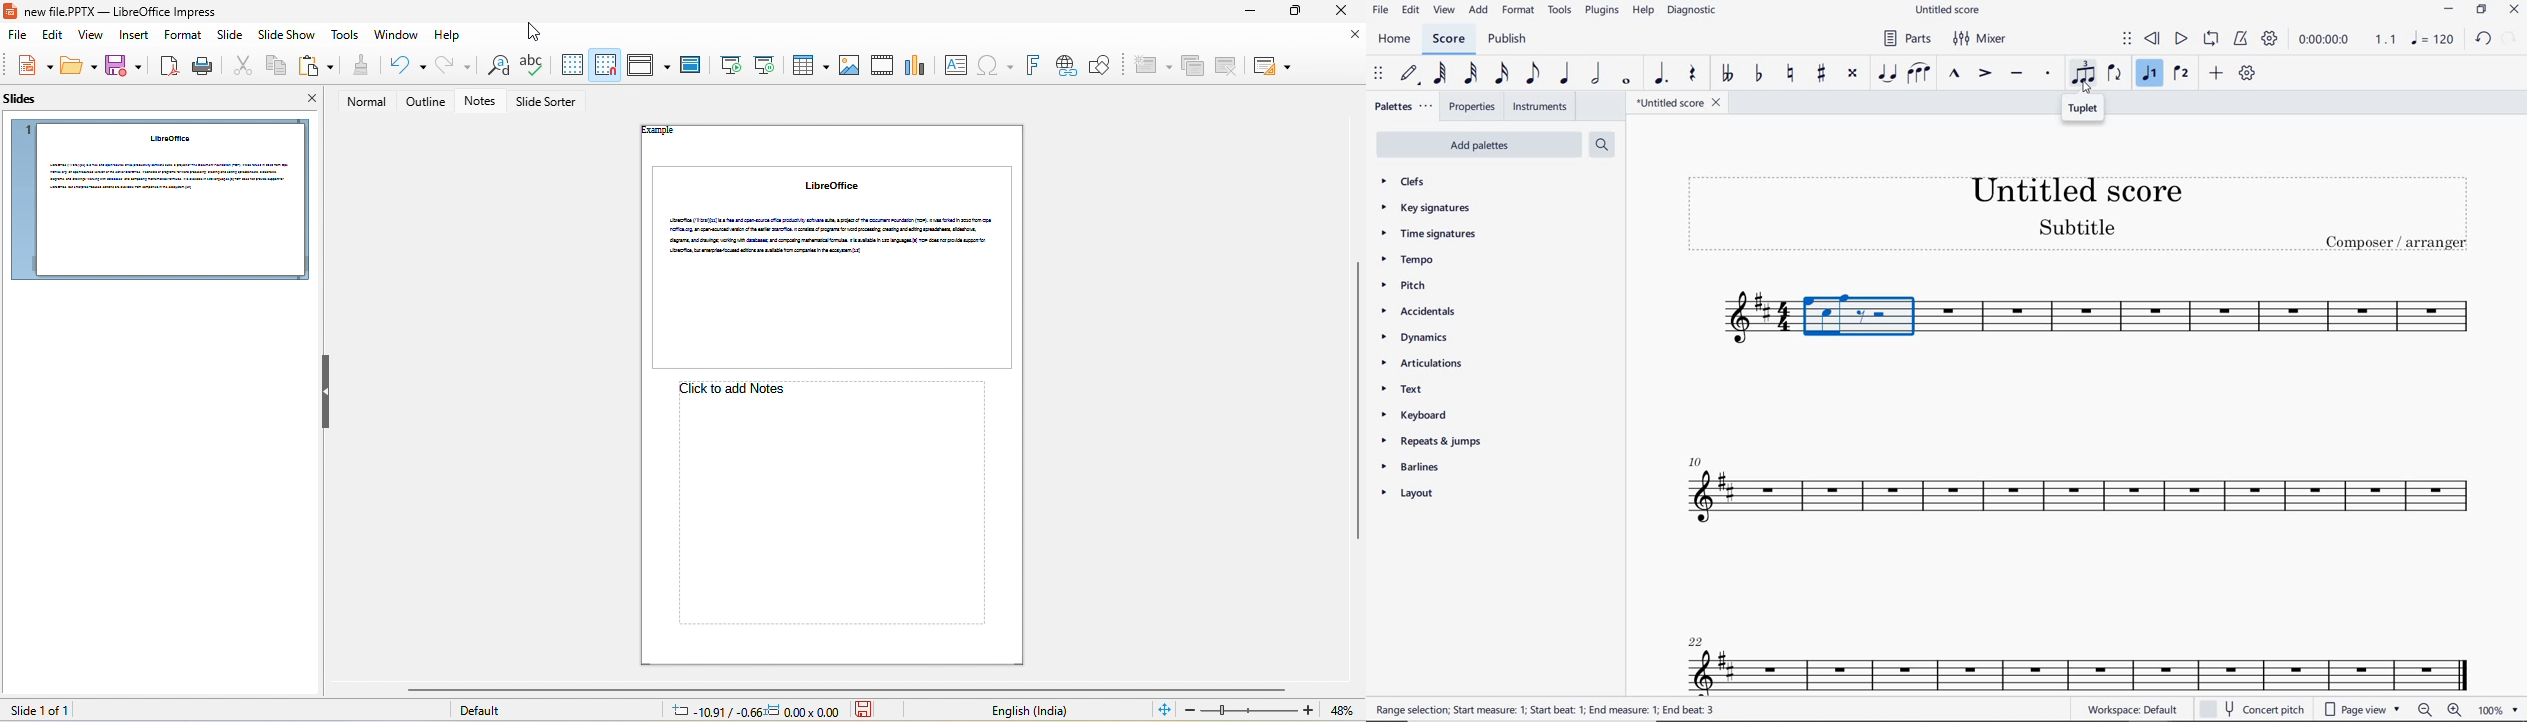 The width and height of the screenshot is (2548, 728). What do you see at coordinates (1379, 10) in the screenshot?
I see `FILE` at bounding box center [1379, 10].